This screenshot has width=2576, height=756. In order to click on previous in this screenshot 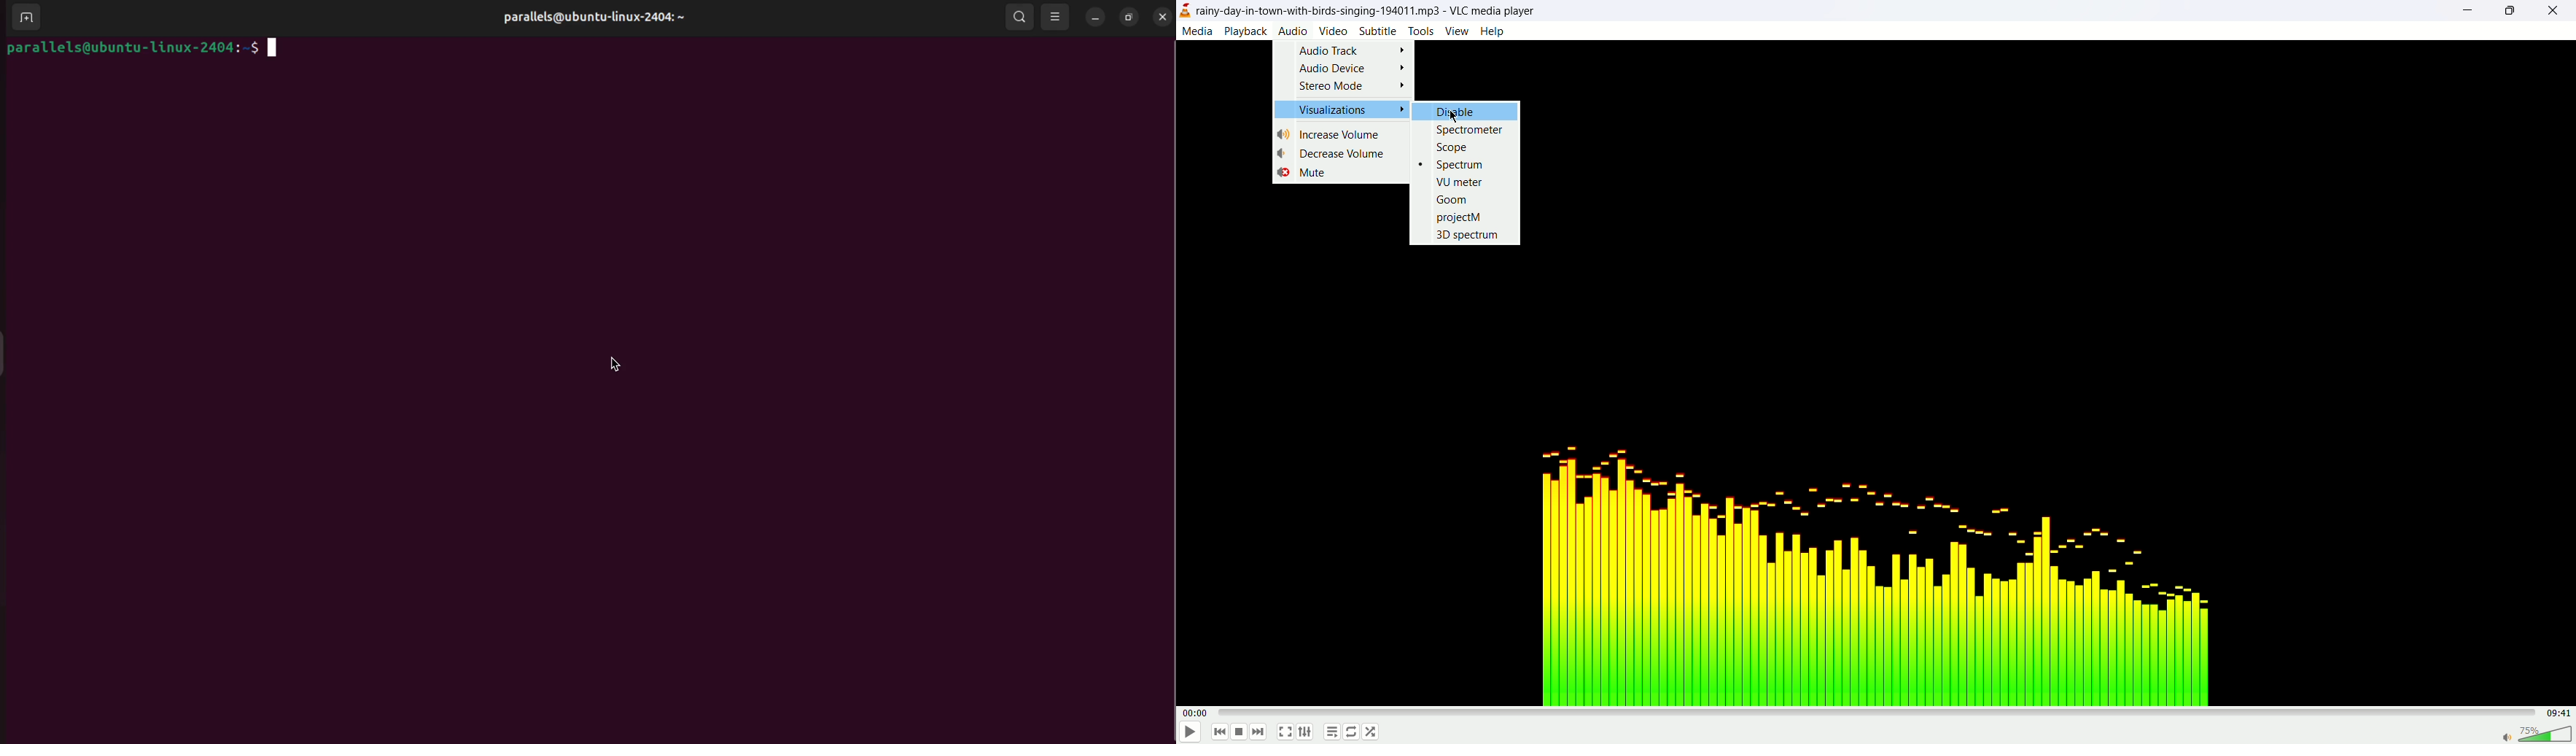, I will do `click(1218, 734)`.